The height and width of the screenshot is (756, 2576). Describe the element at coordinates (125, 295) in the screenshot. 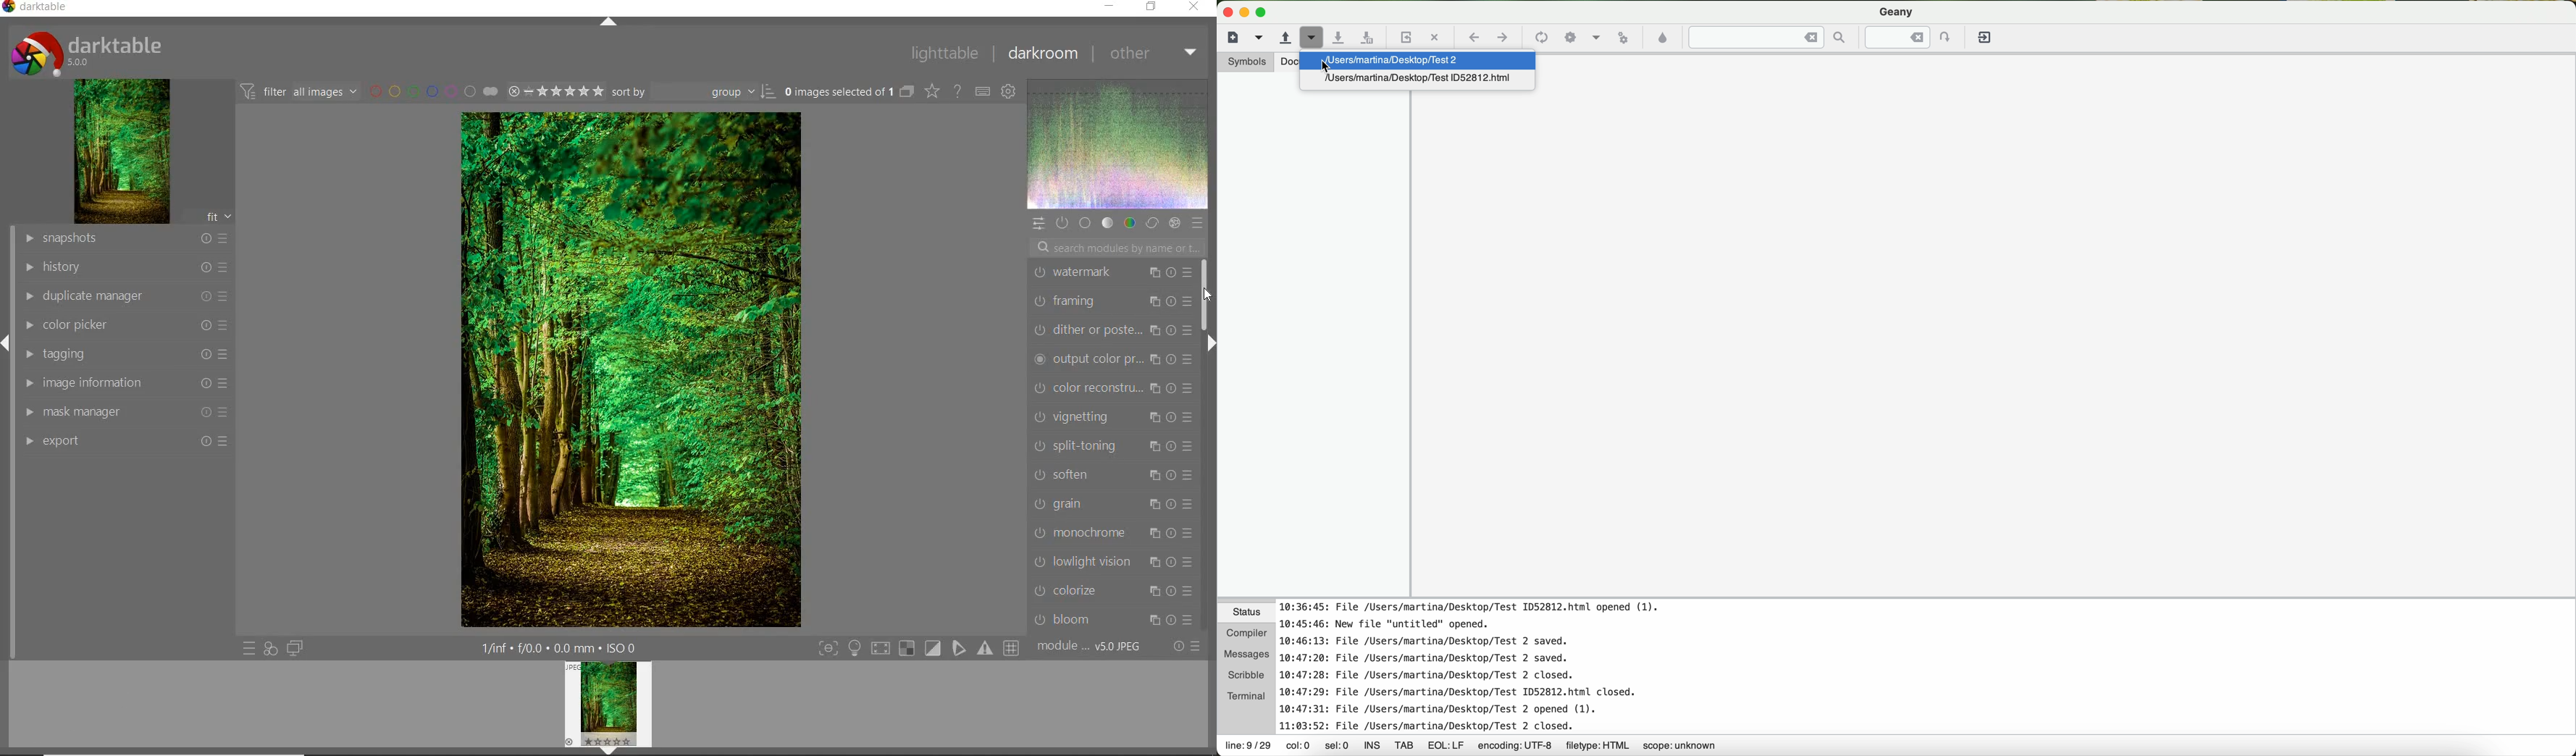

I see `DUPLICATE MANAGER` at that location.